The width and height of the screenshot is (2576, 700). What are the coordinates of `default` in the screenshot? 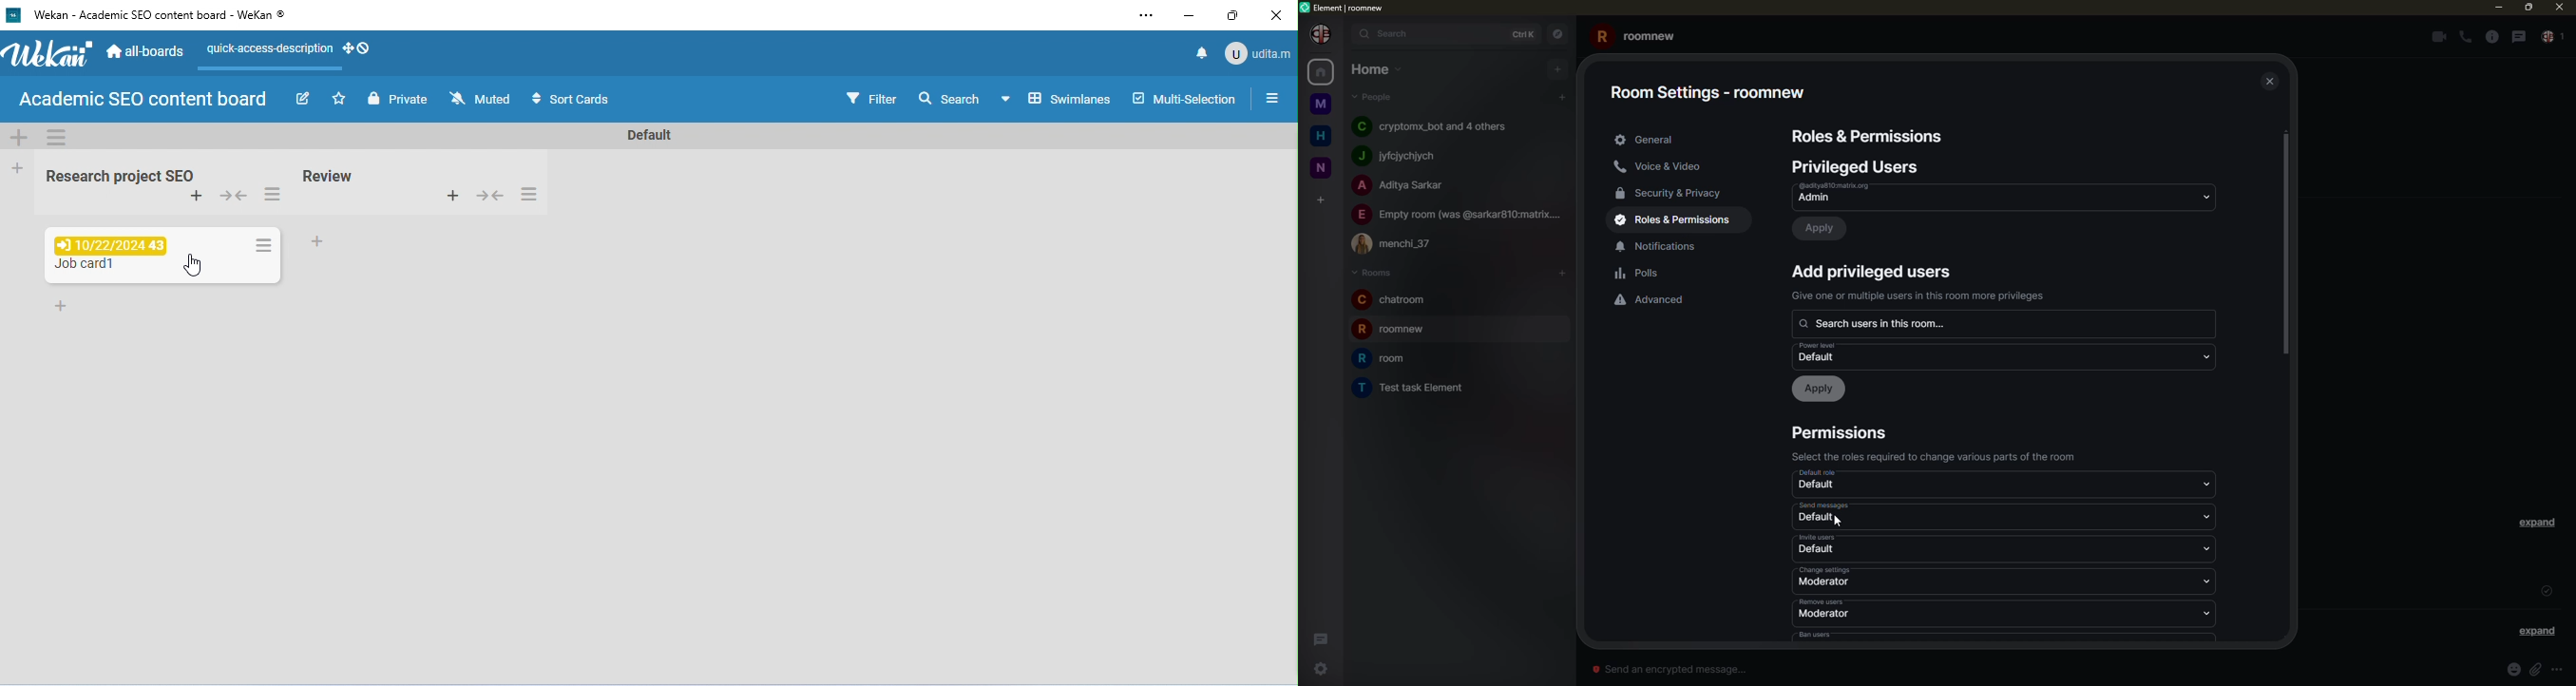 It's located at (1824, 353).